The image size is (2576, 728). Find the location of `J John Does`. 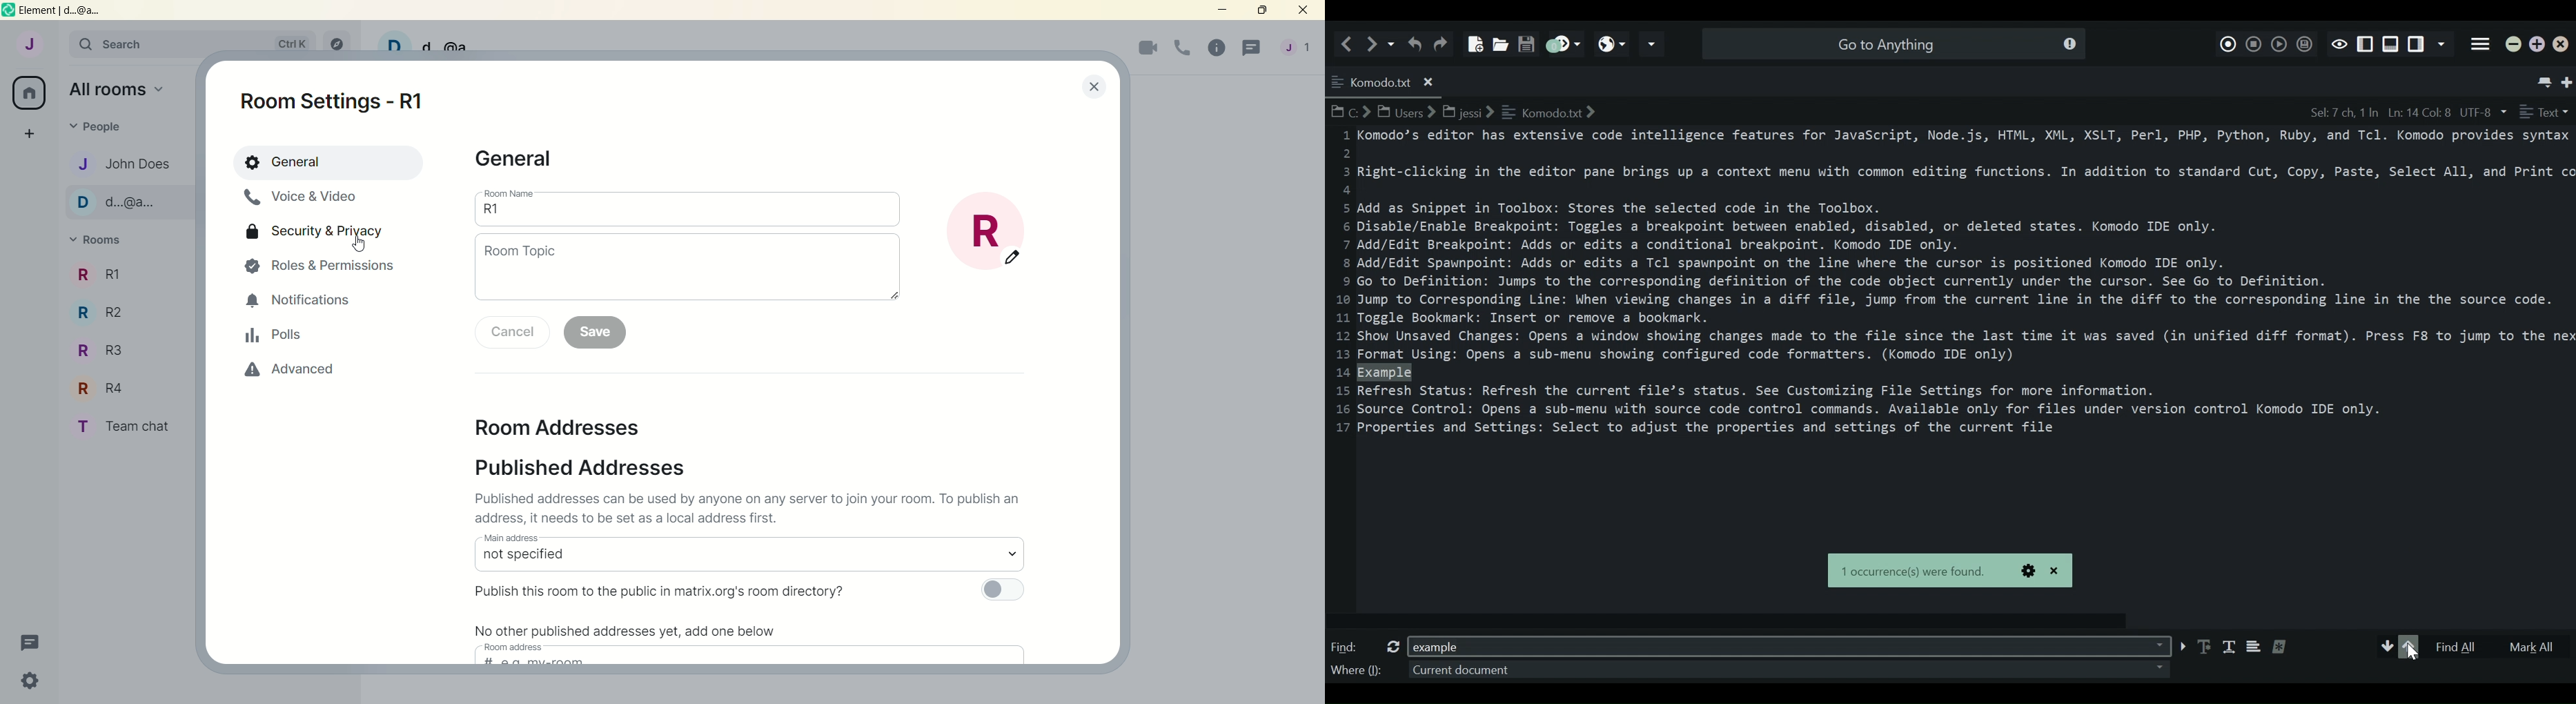

J John Does is located at coordinates (126, 166).